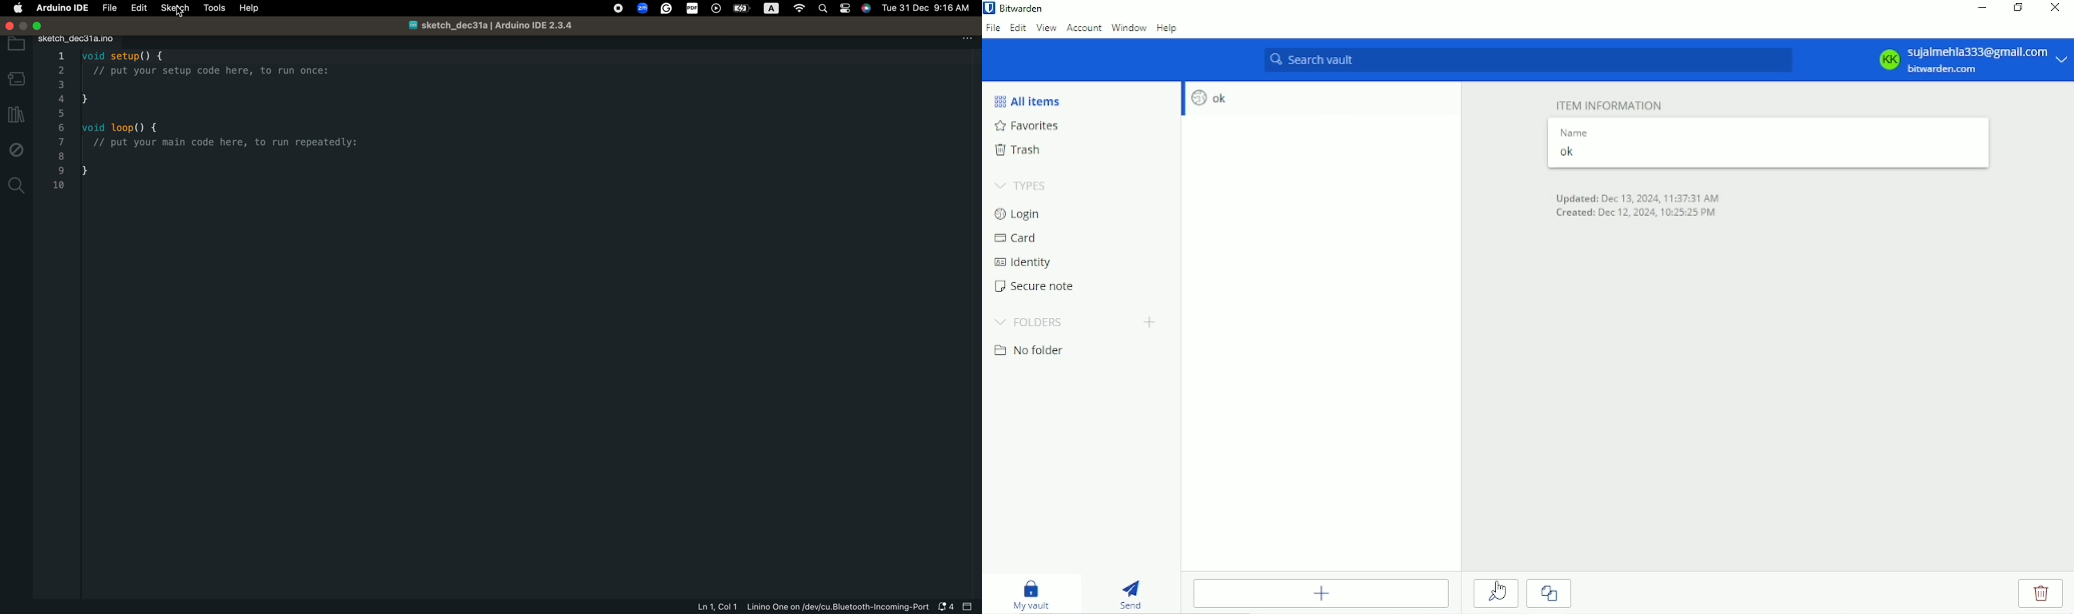 The height and width of the screenshot is (616, 2100). I want to click on Send, so click(1137, 591).